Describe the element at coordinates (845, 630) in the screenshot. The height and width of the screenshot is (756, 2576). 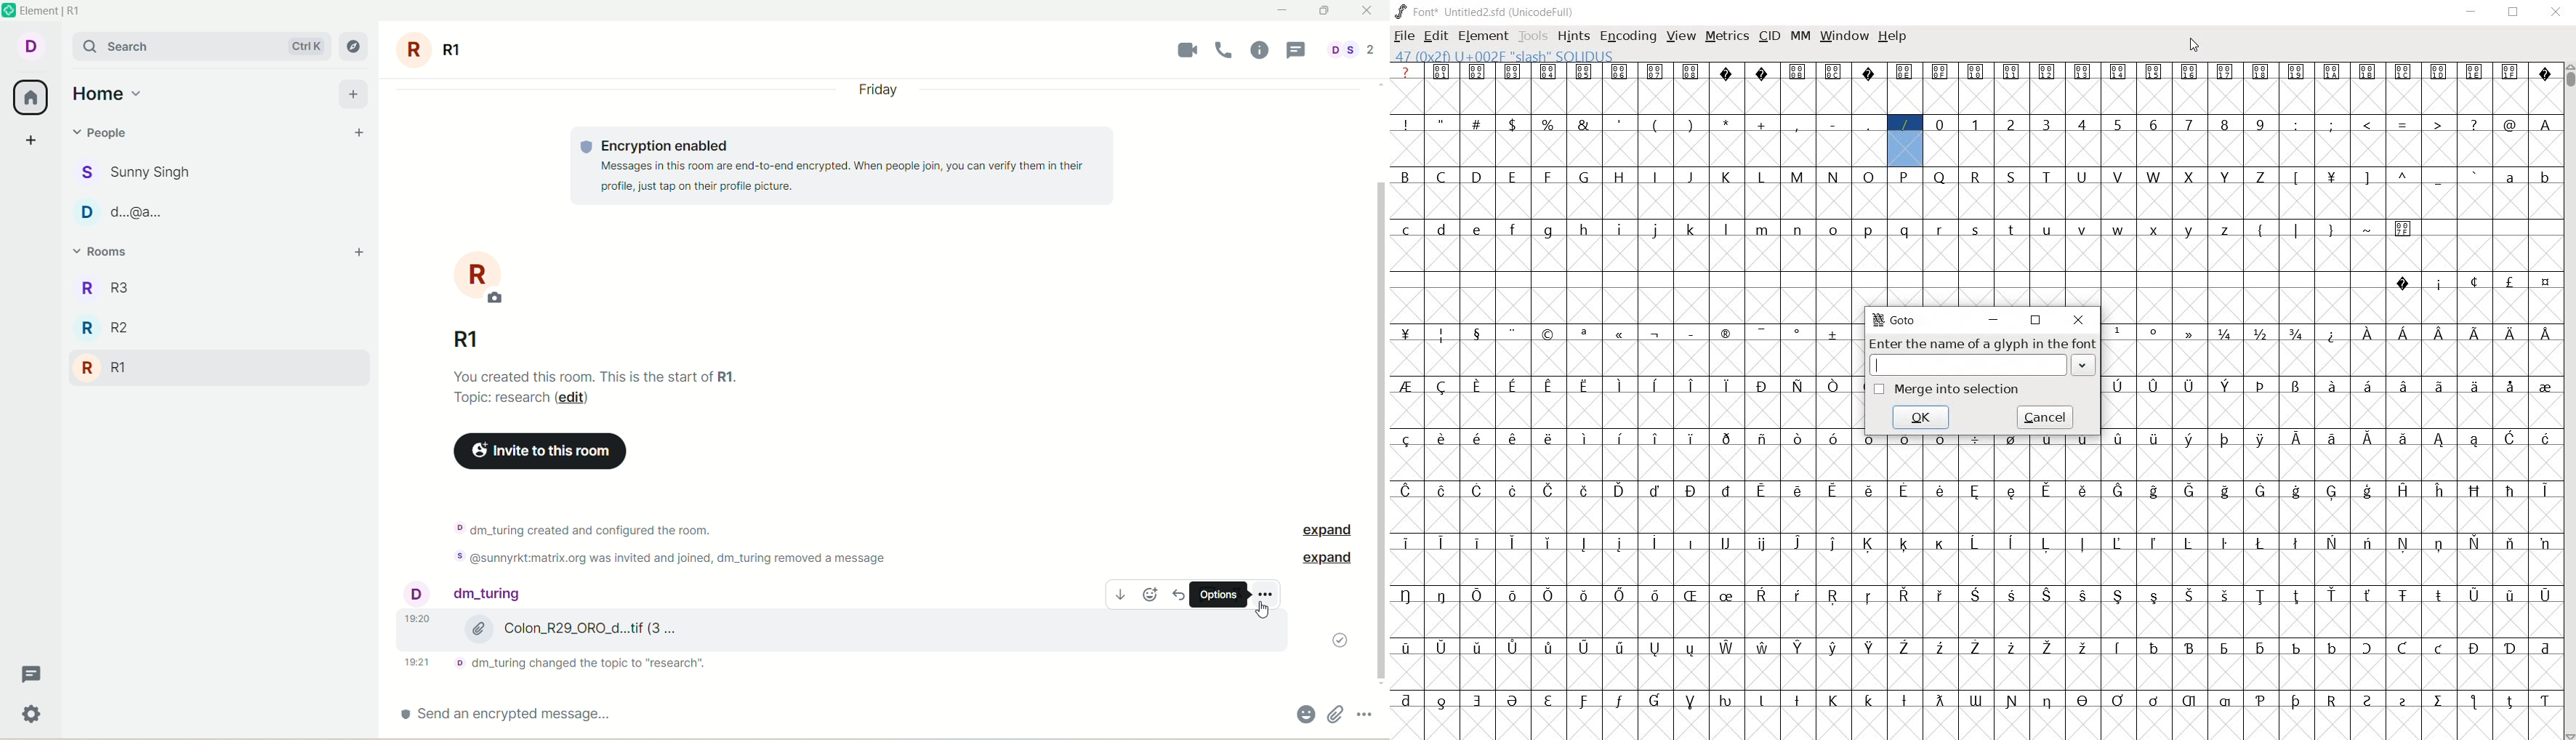
I see `image` at that location.